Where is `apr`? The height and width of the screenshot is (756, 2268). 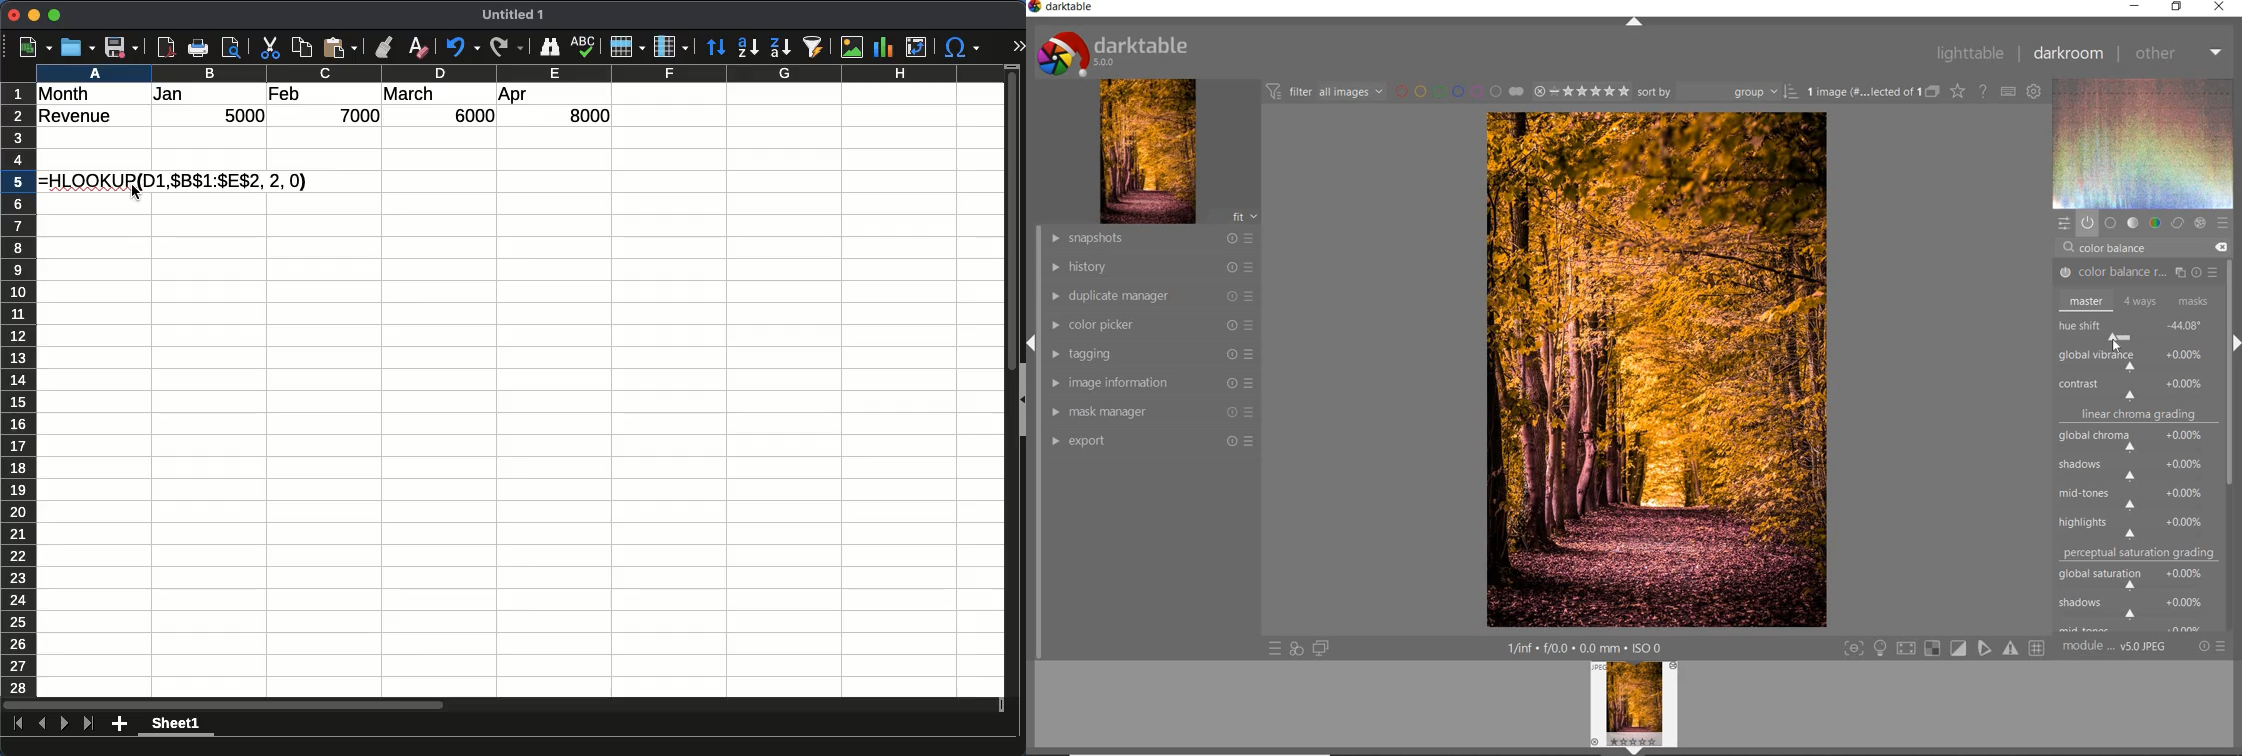 apr is located at coordinates (512, 96).